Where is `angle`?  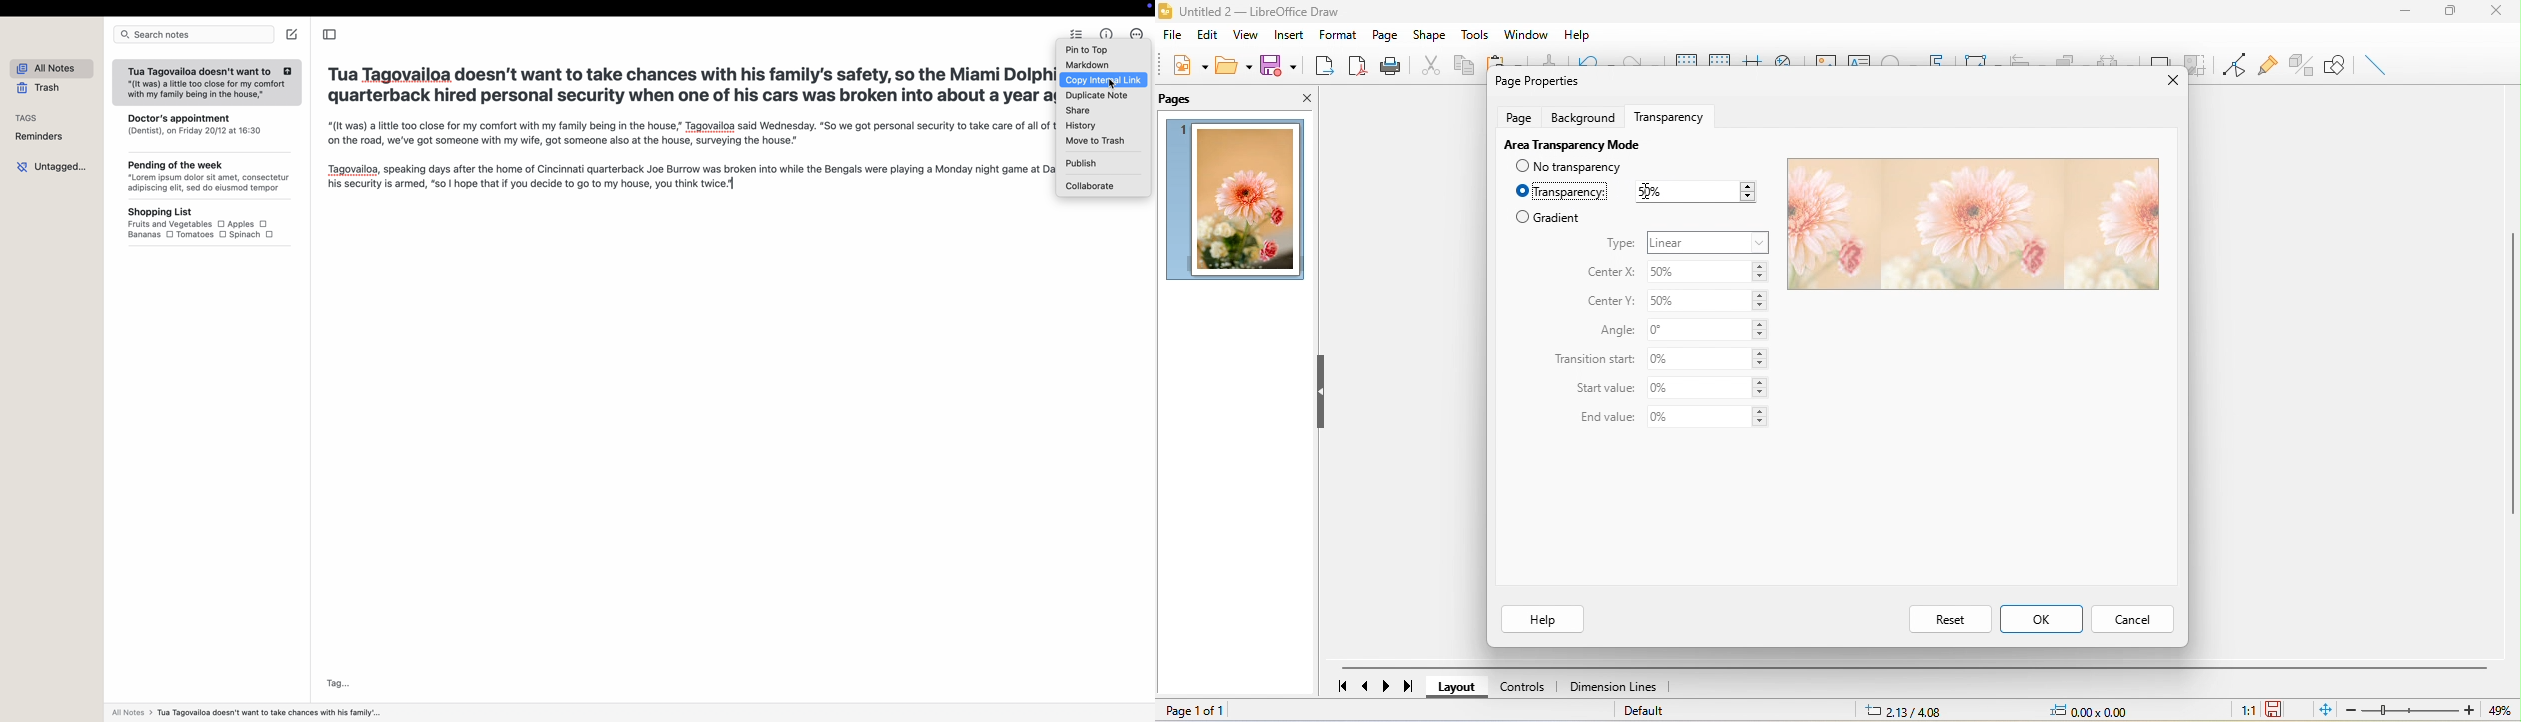 angle is located at coordinates (1613, 331).